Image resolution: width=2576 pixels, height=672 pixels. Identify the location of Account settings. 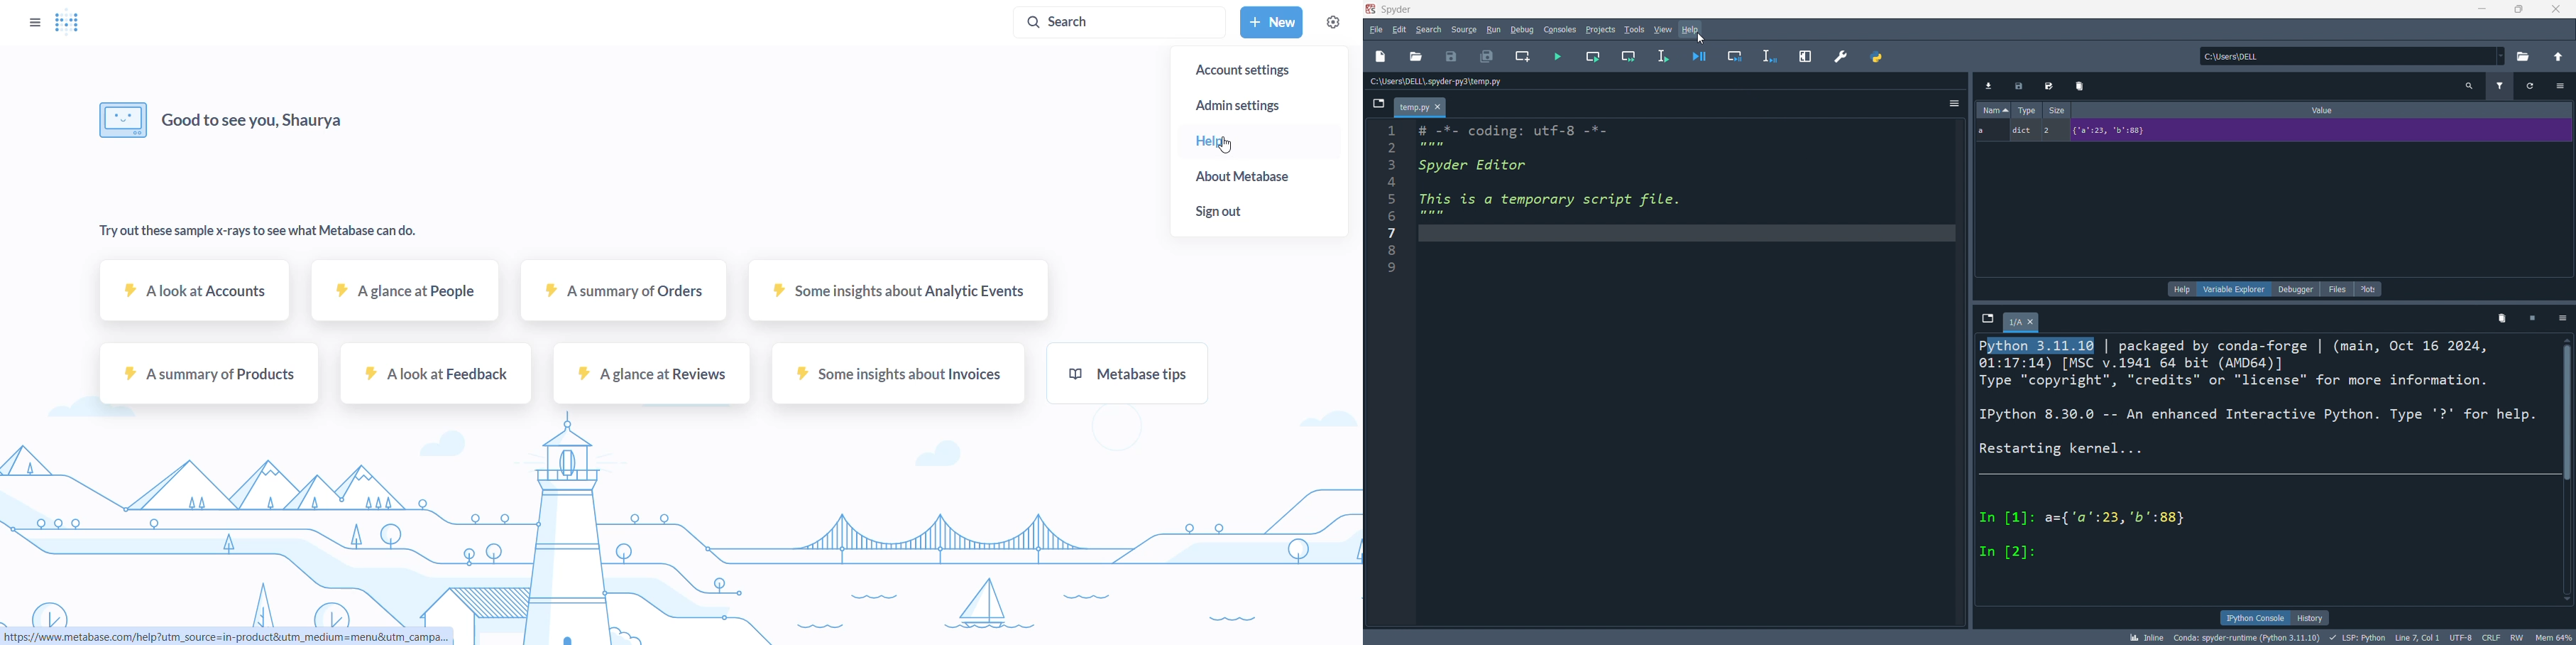
(1261, 70).